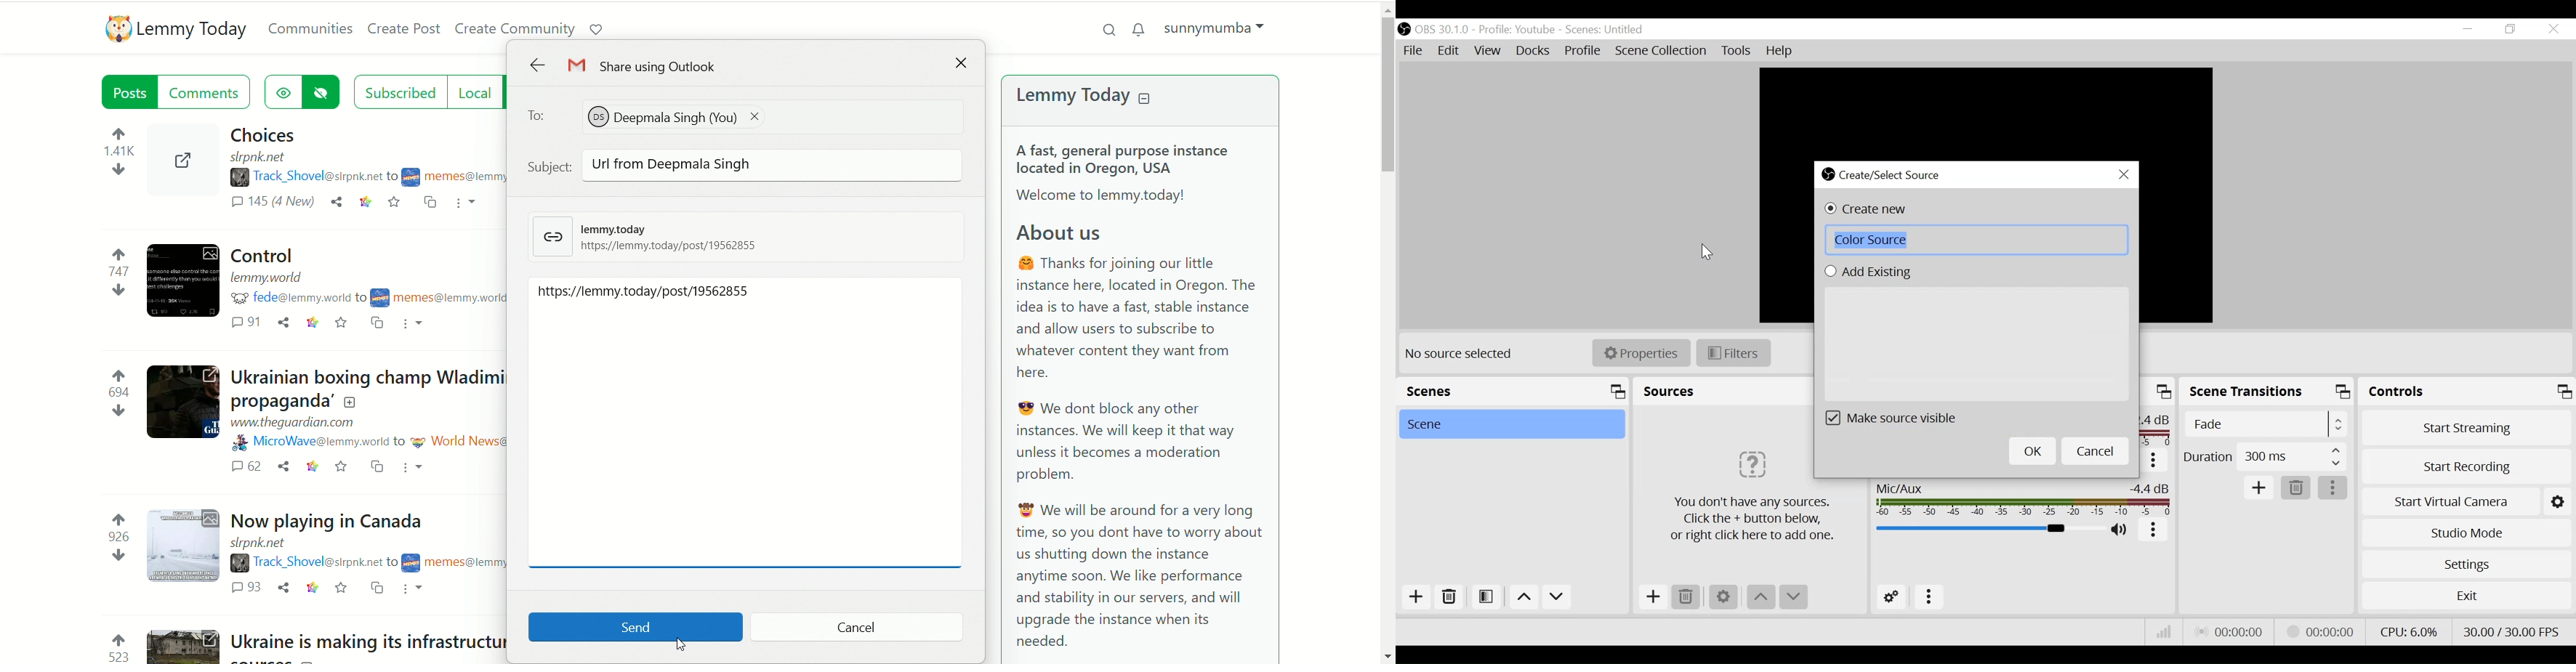 The width and height of the screenshot is (2576, 672). I want to click on cross post, so click(377, 466).